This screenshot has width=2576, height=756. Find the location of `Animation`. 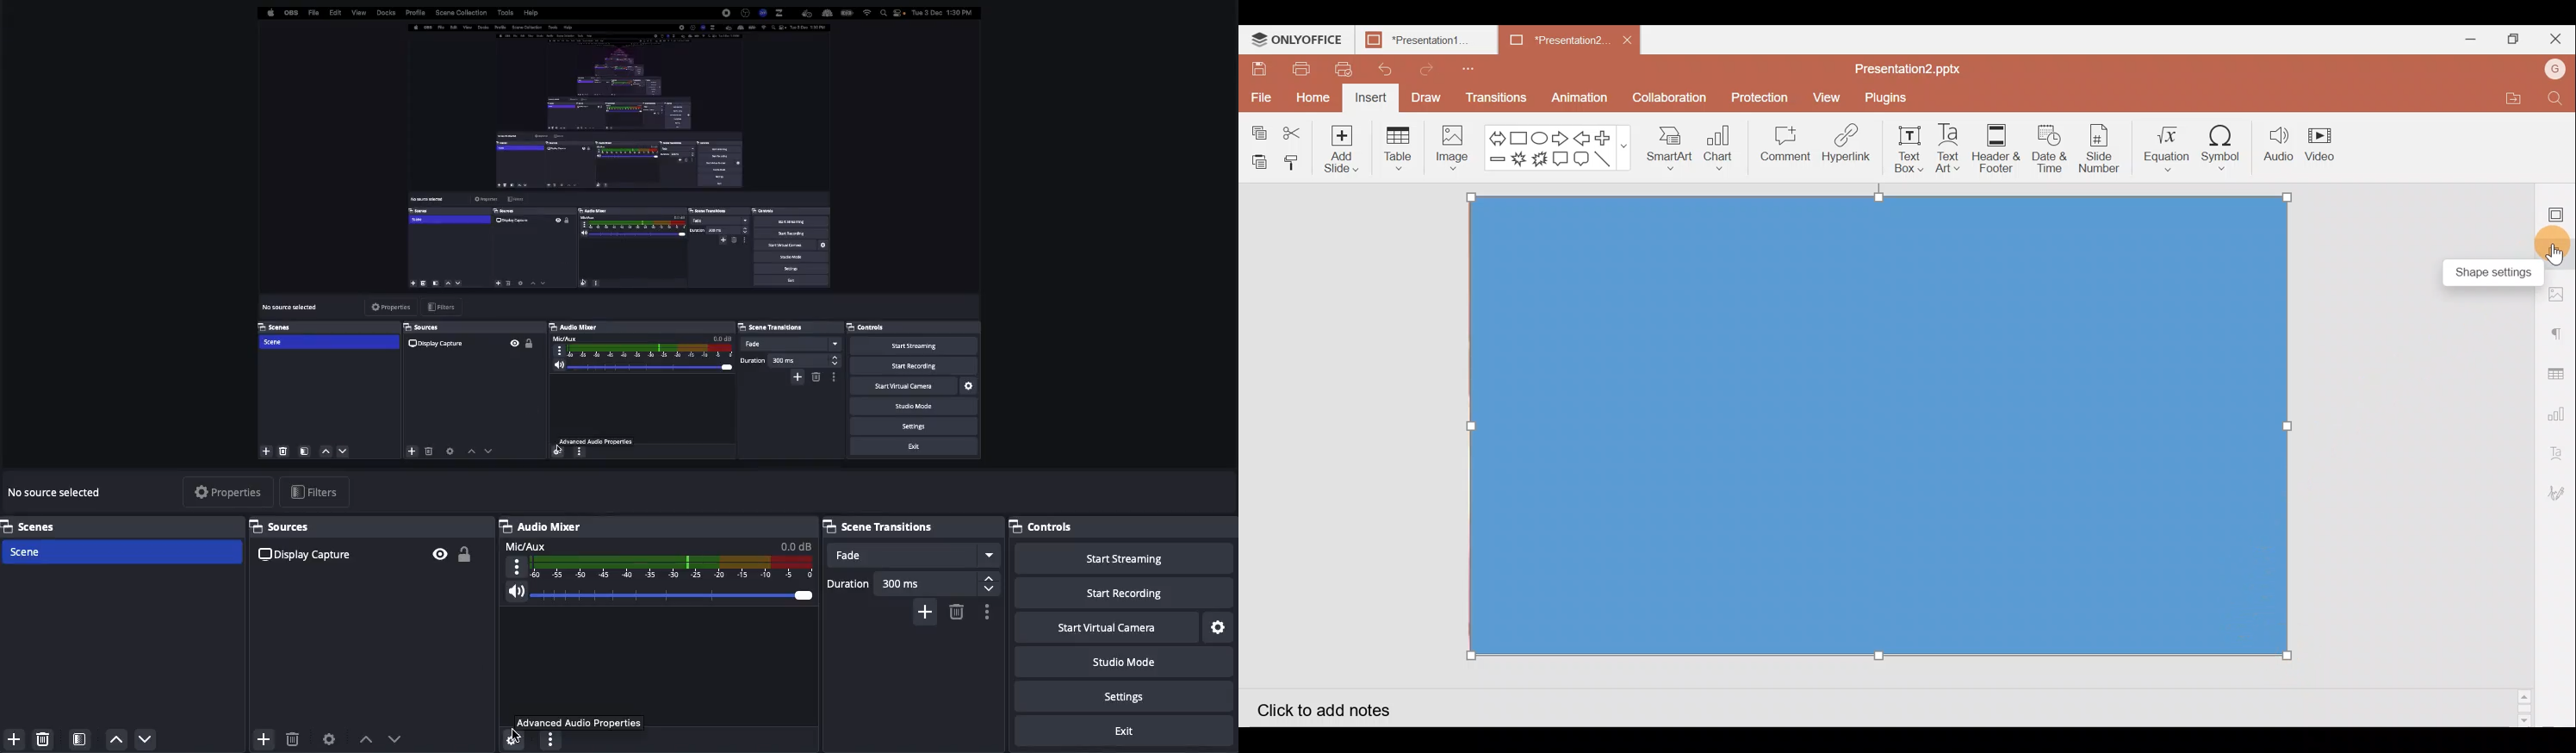

Animation is located at coordinates (1585, 95).